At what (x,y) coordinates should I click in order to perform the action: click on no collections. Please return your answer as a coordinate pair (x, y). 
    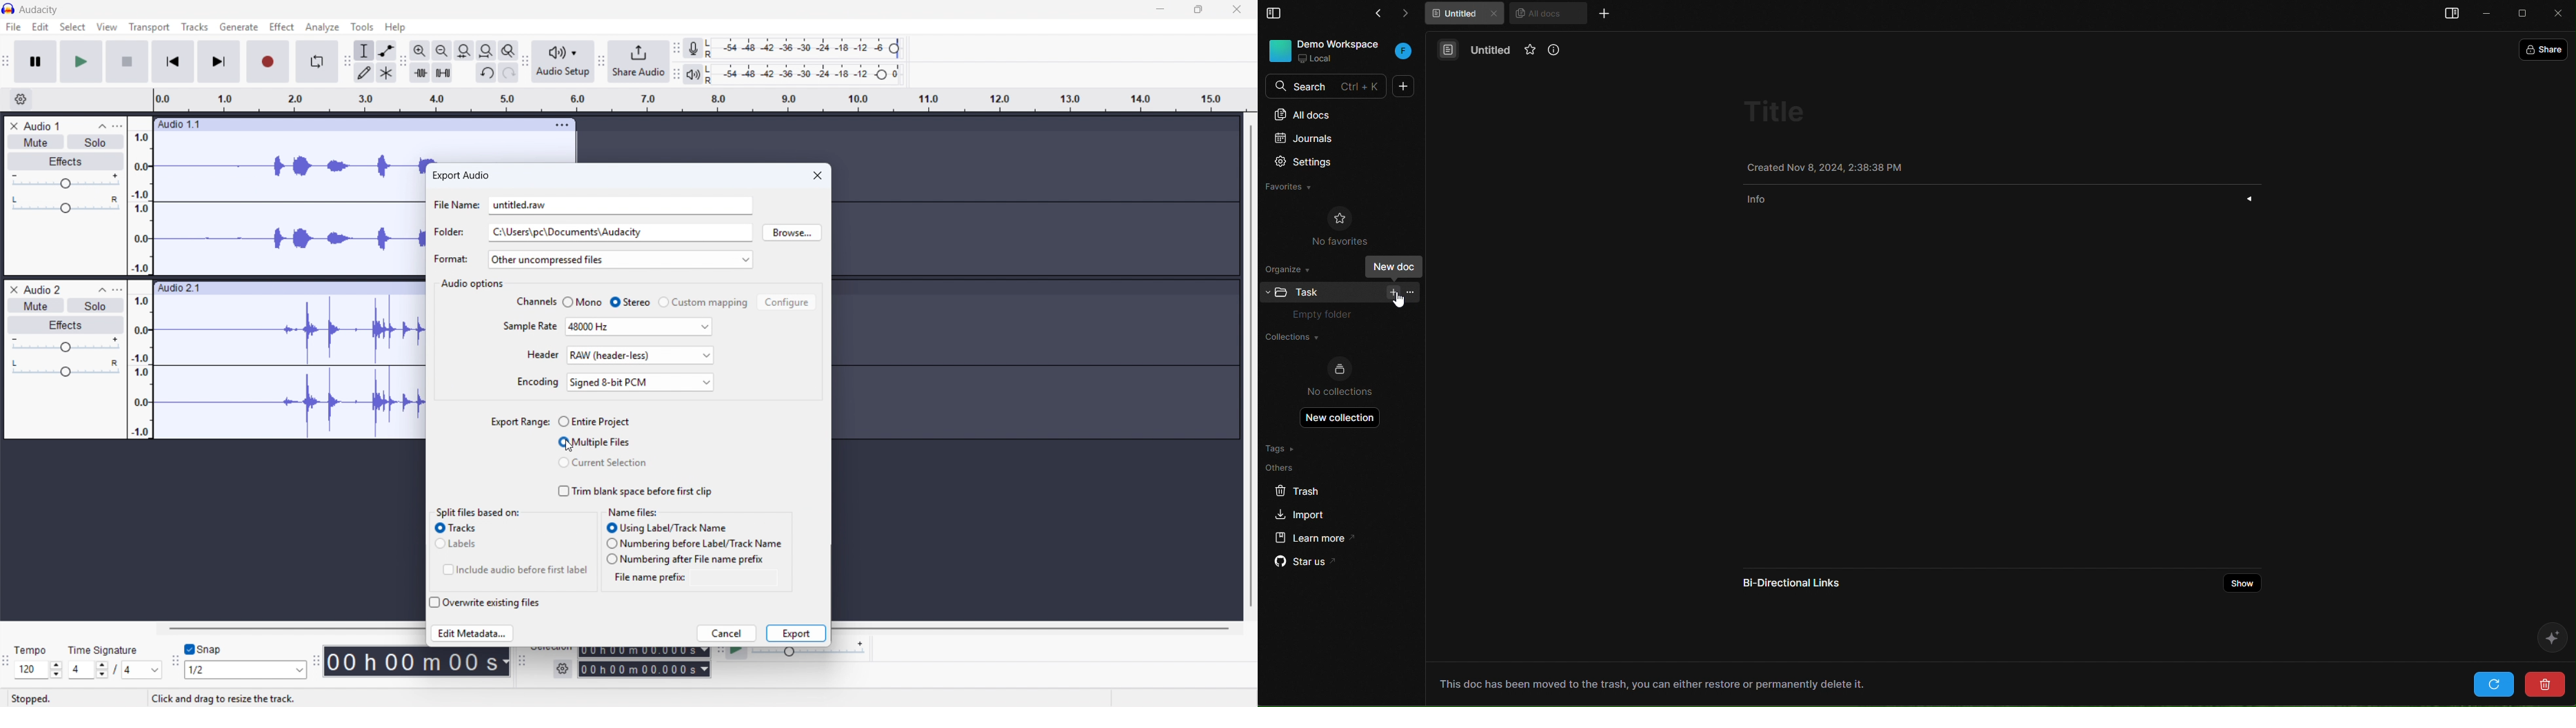
    Looking at the image, I should click on (1340, 378).